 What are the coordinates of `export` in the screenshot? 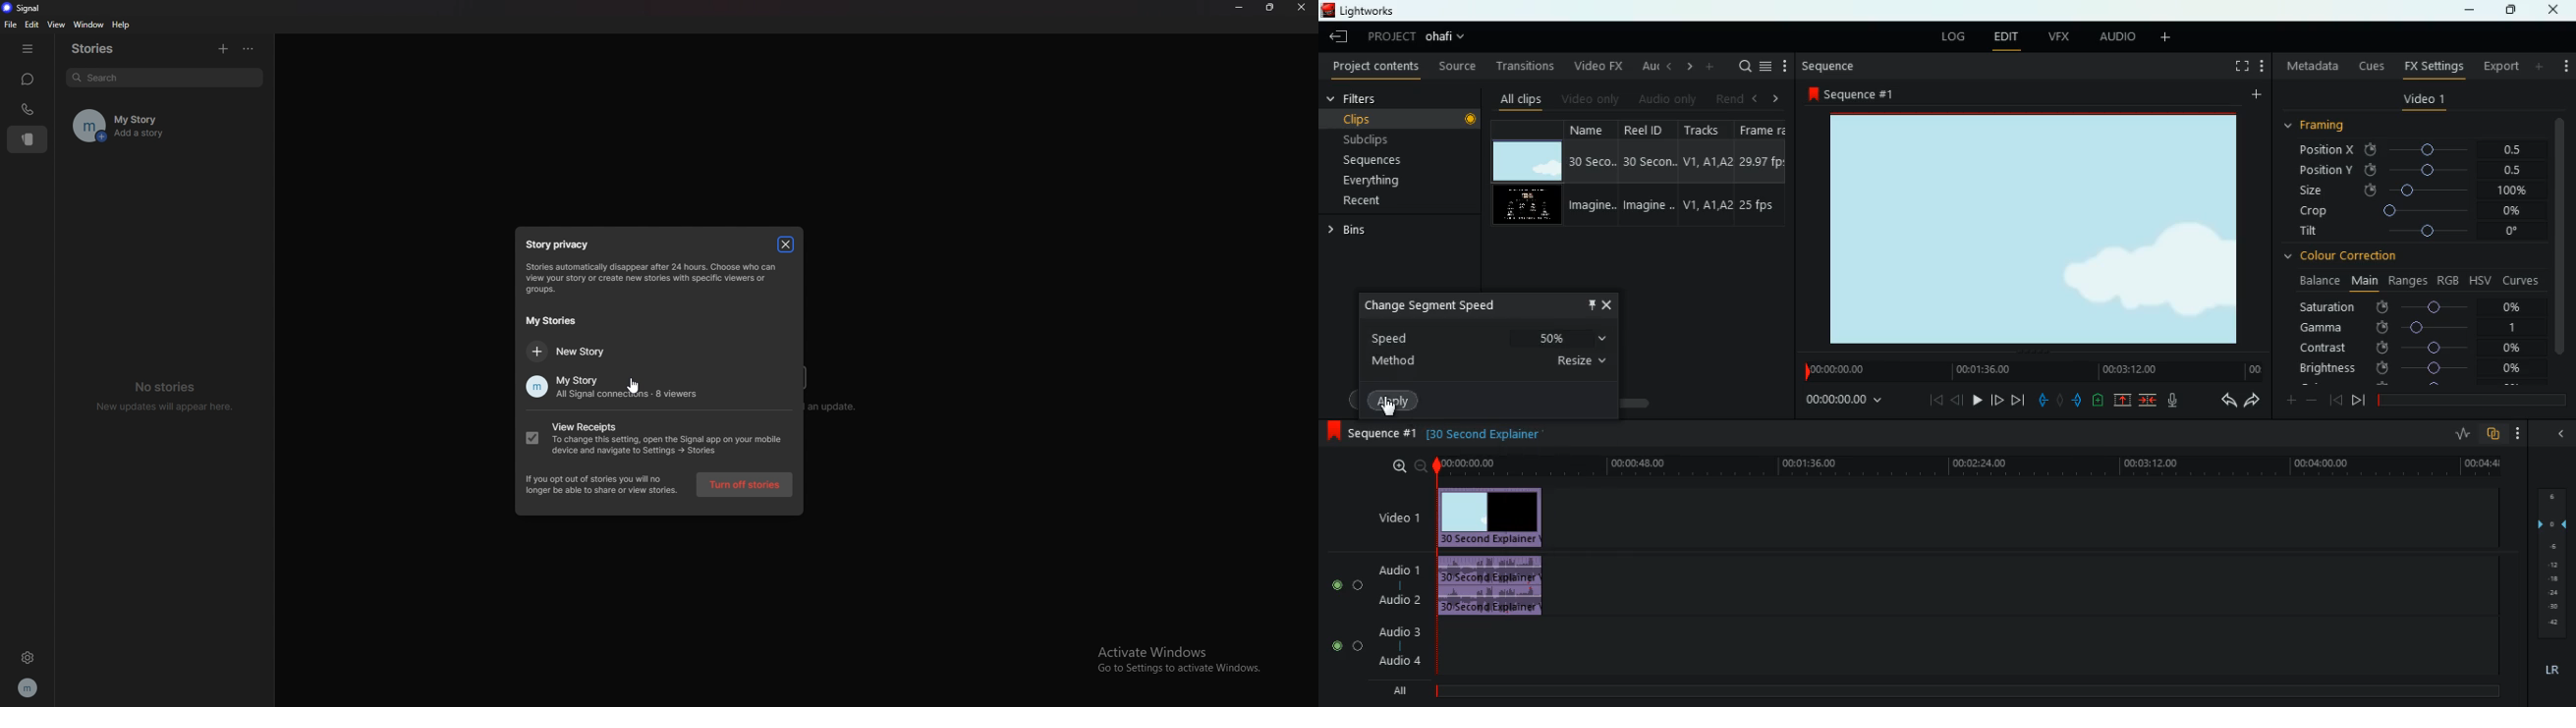 It's located at (2496, 66).